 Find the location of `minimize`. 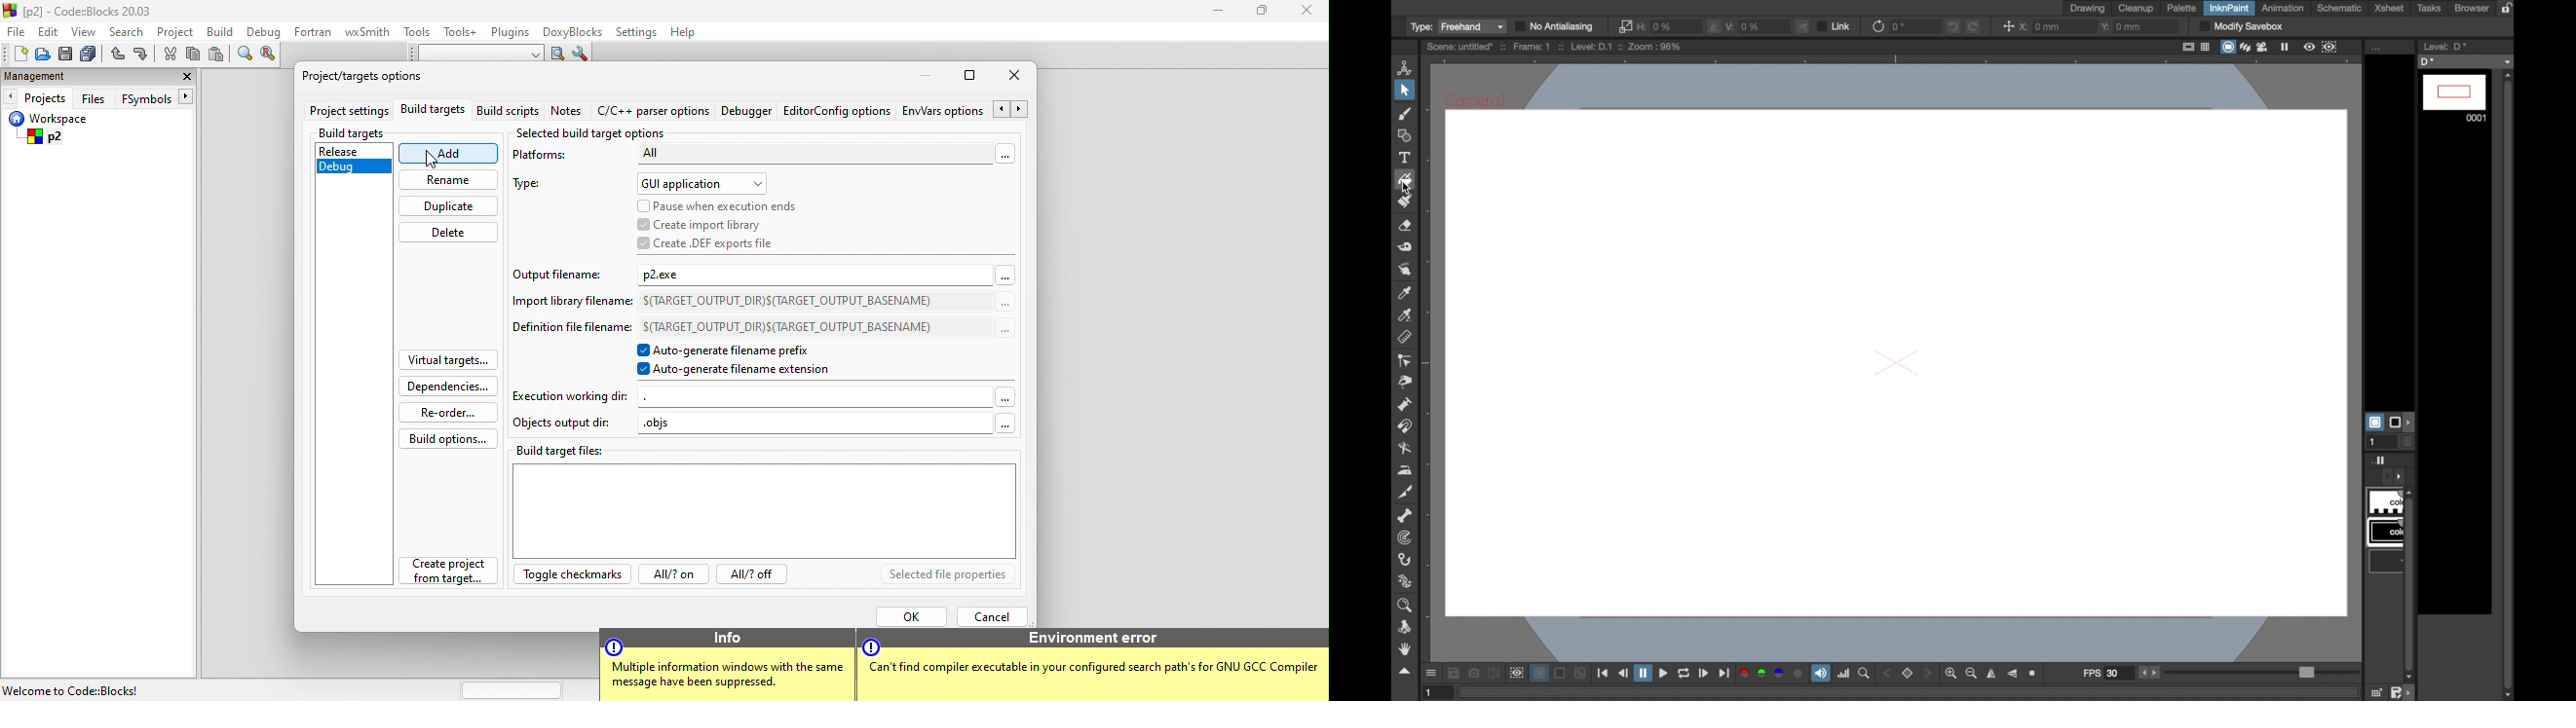

minimize is located at coordinates (1218, 13).